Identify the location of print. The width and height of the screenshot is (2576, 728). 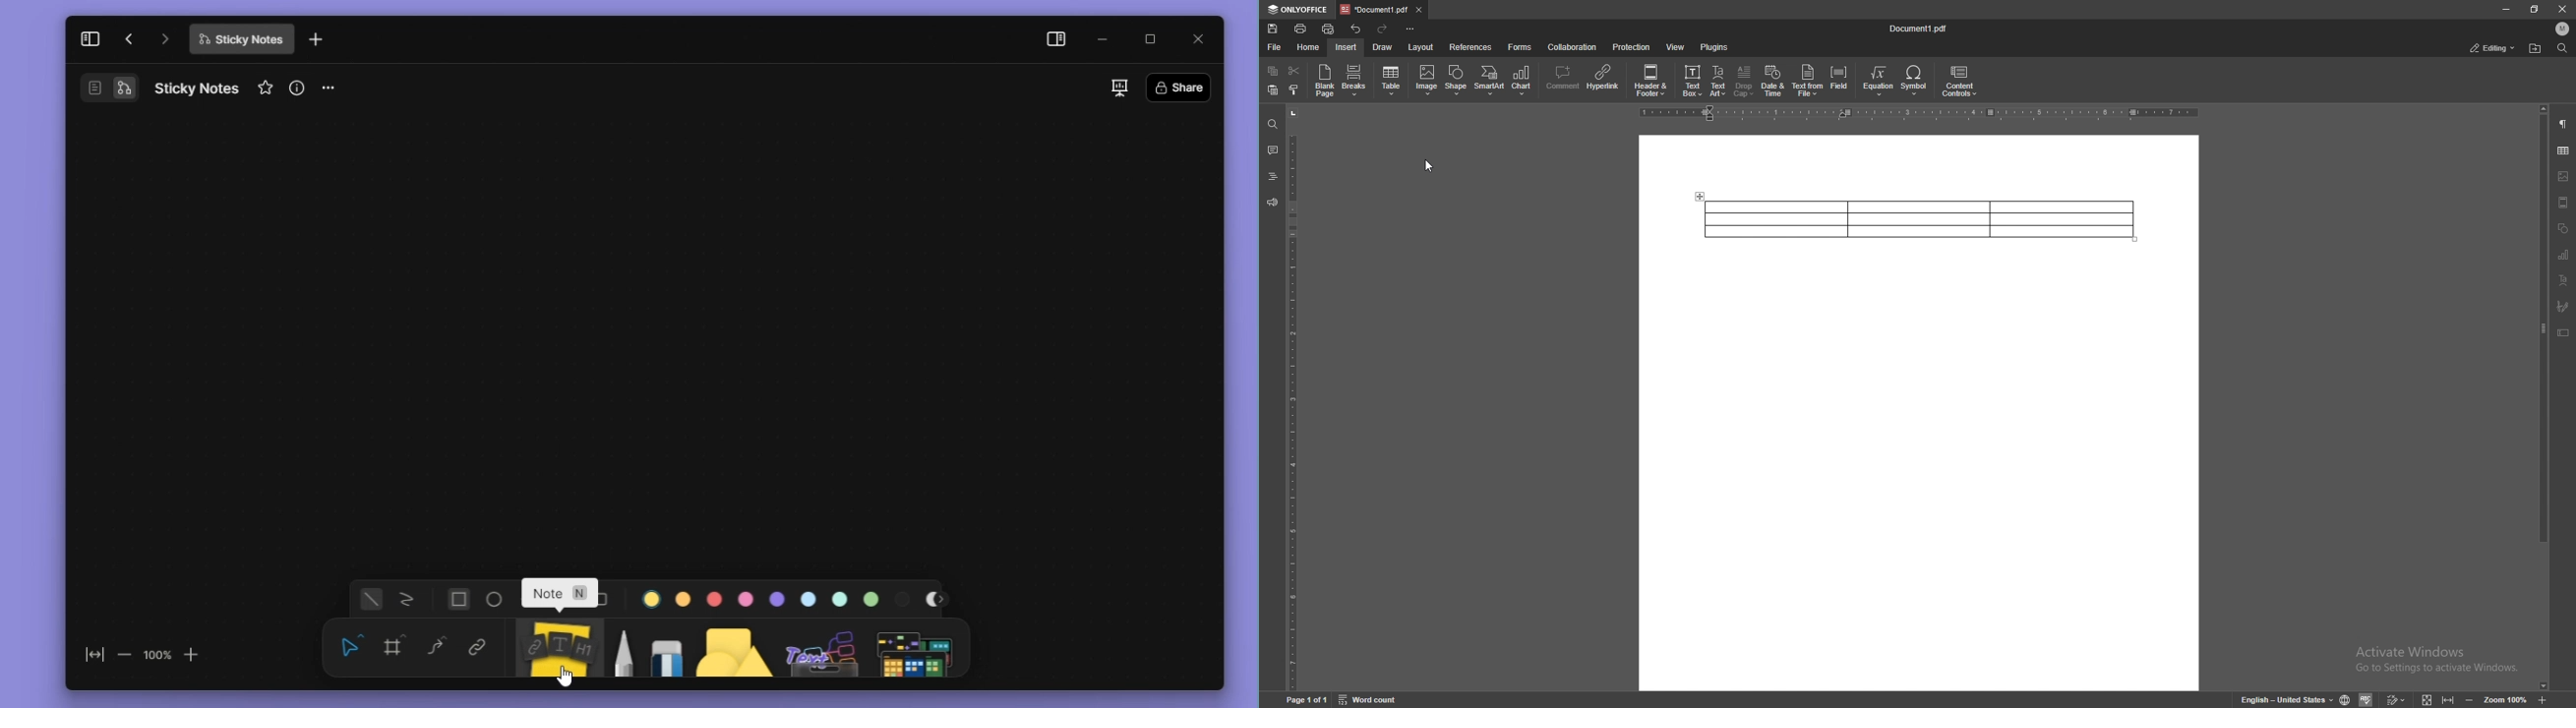
(1301, 28).